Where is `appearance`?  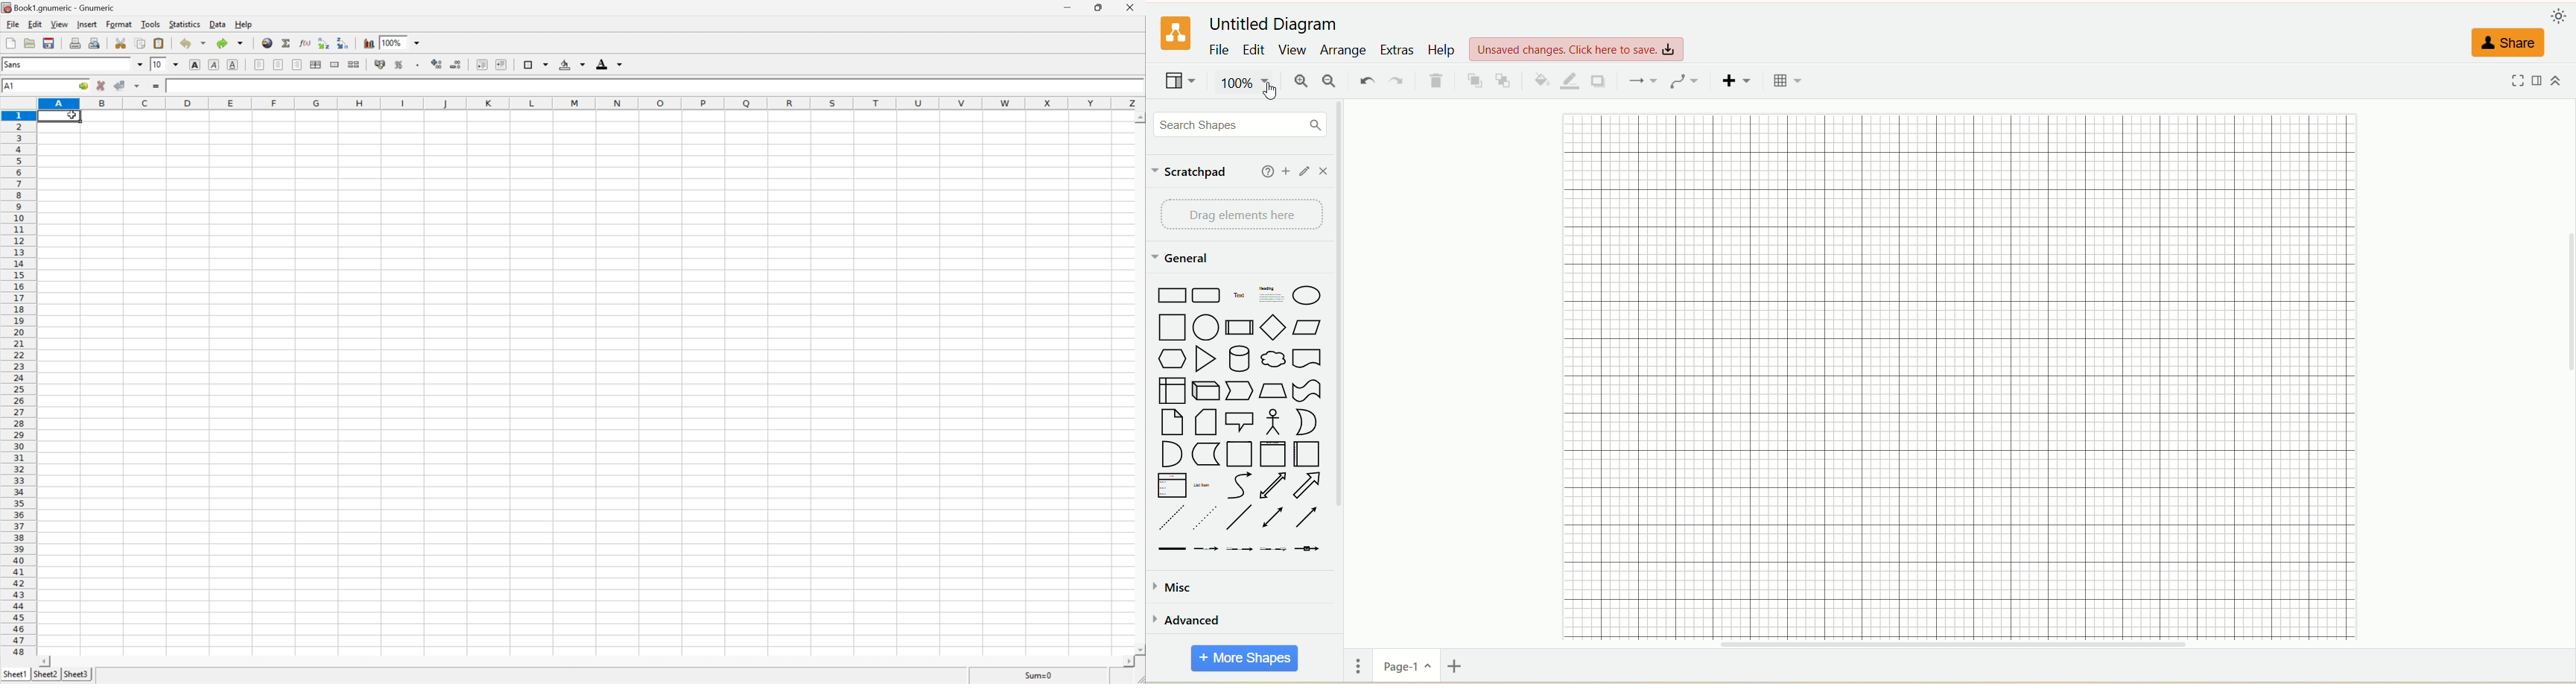
appearance is located at coordinates (2561, 14).